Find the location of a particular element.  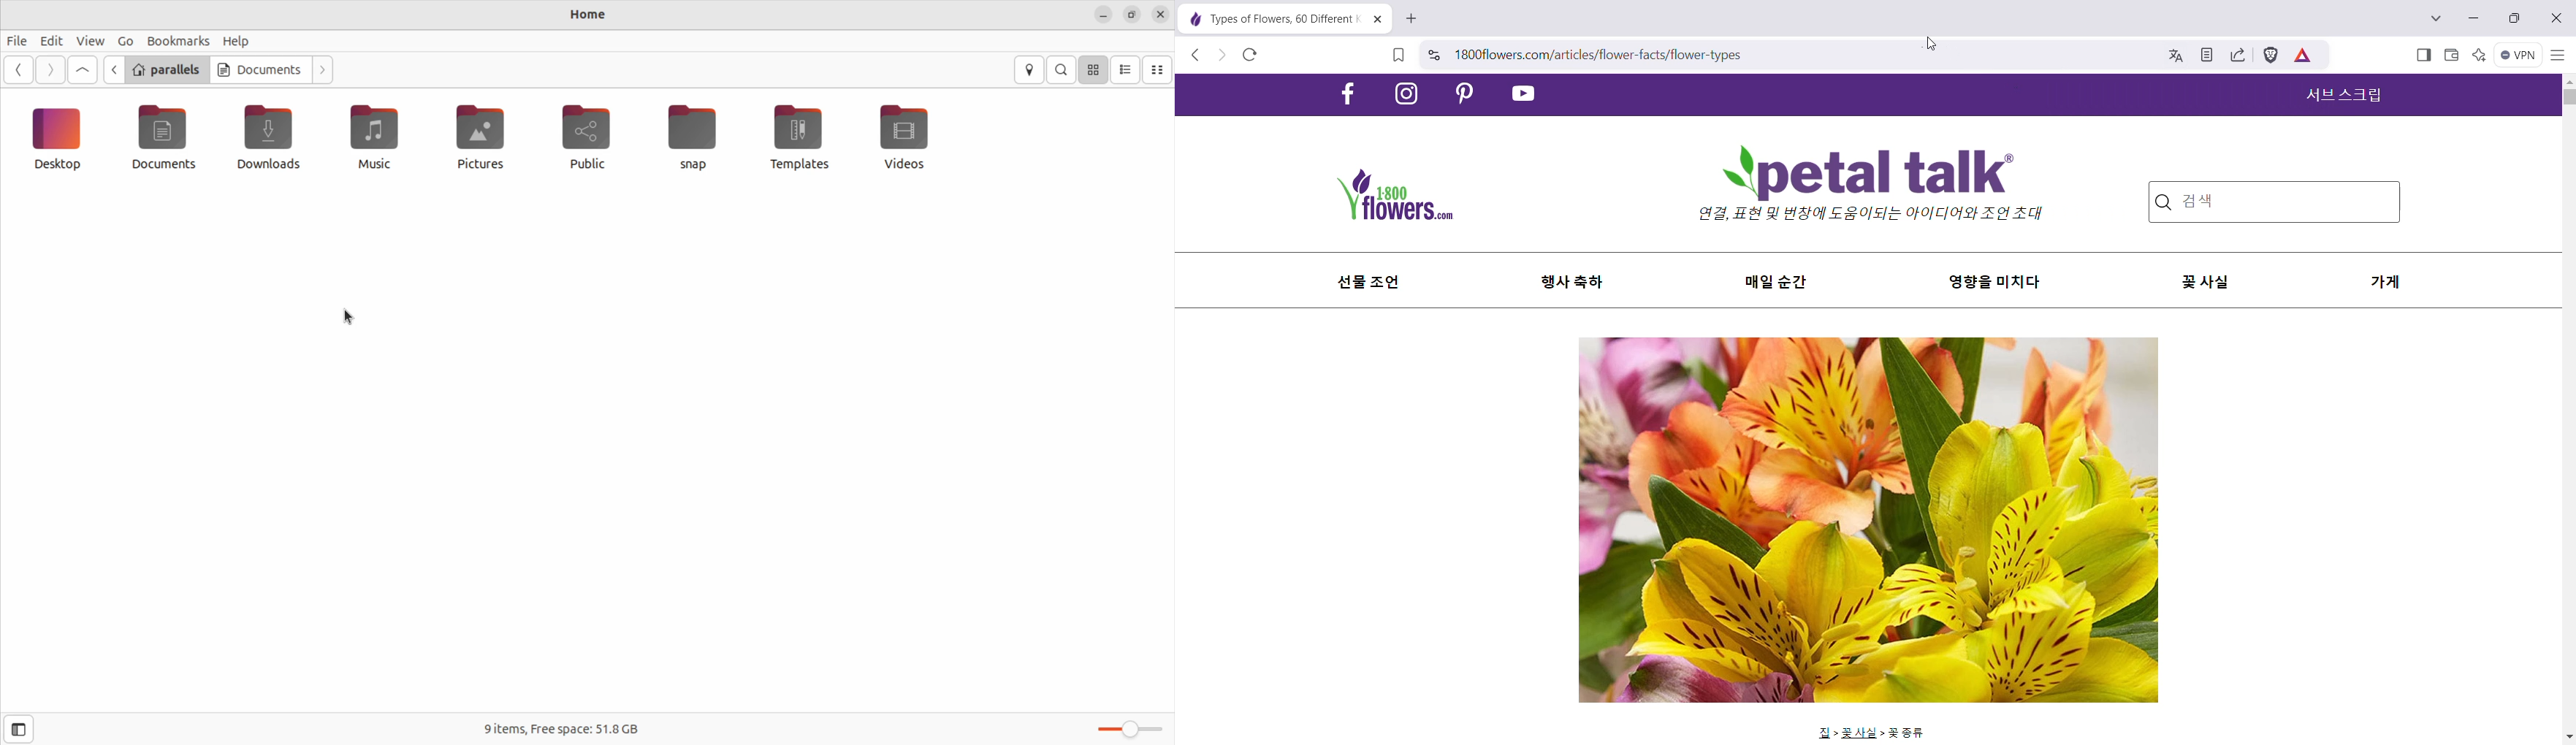

Translate this page is located at coordinates (2172, 57).